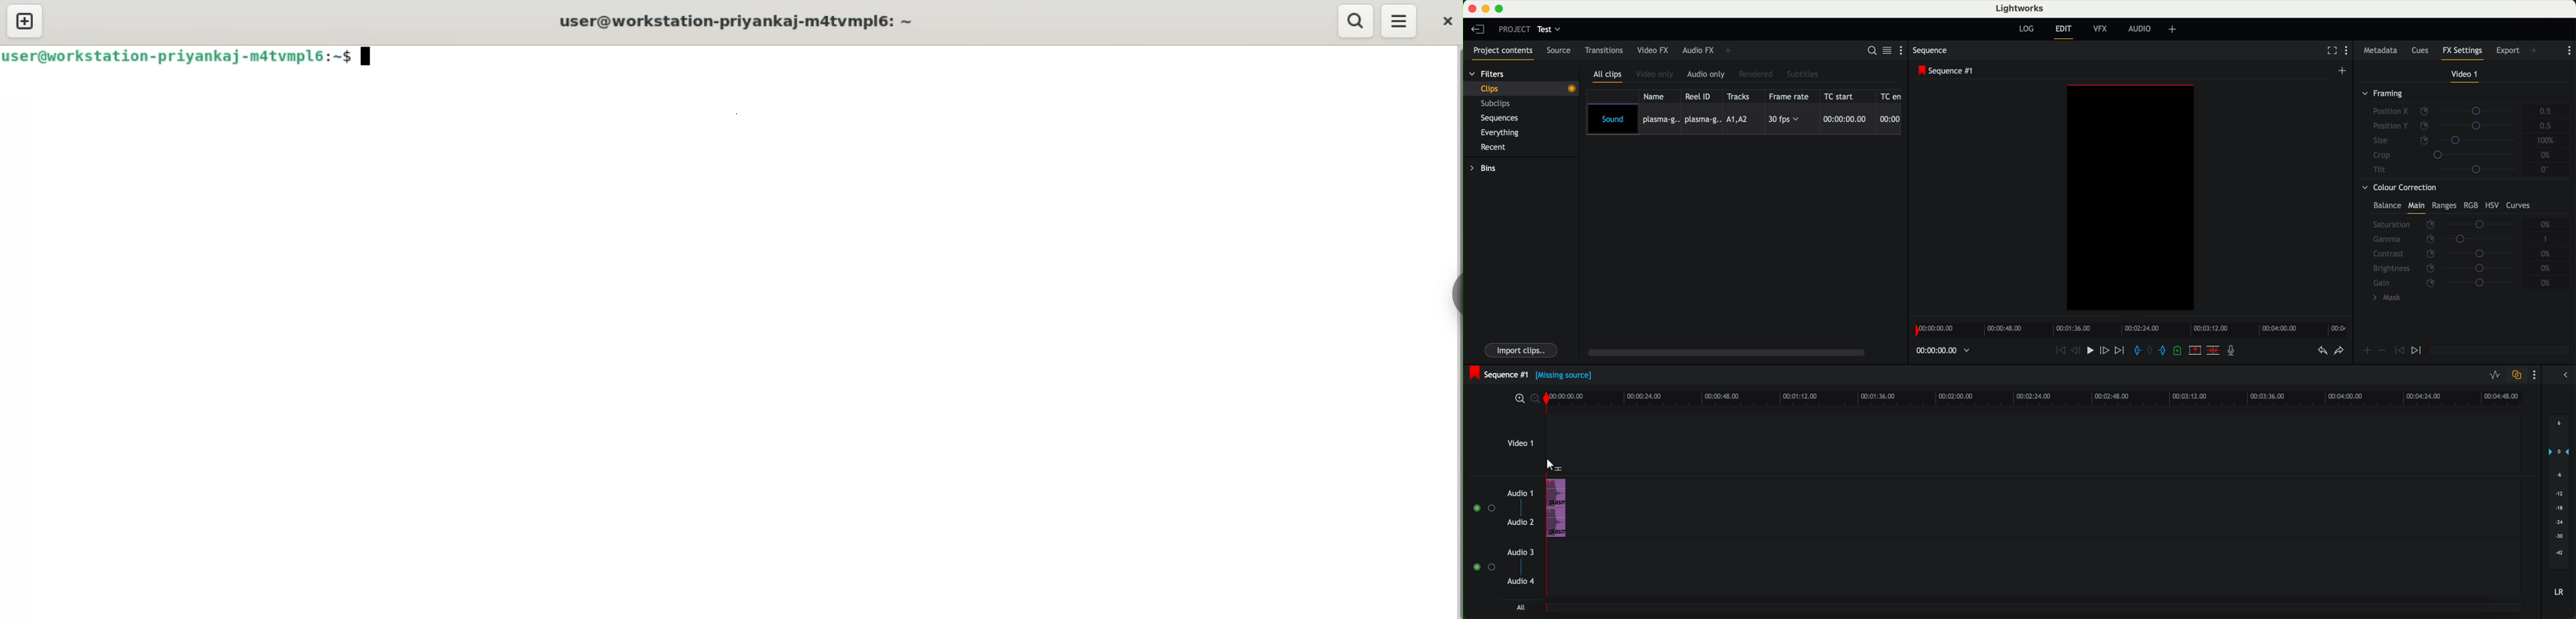 This screenshot has height=644, width=2576. I want to click on show settings menu, so click(2537, 376).